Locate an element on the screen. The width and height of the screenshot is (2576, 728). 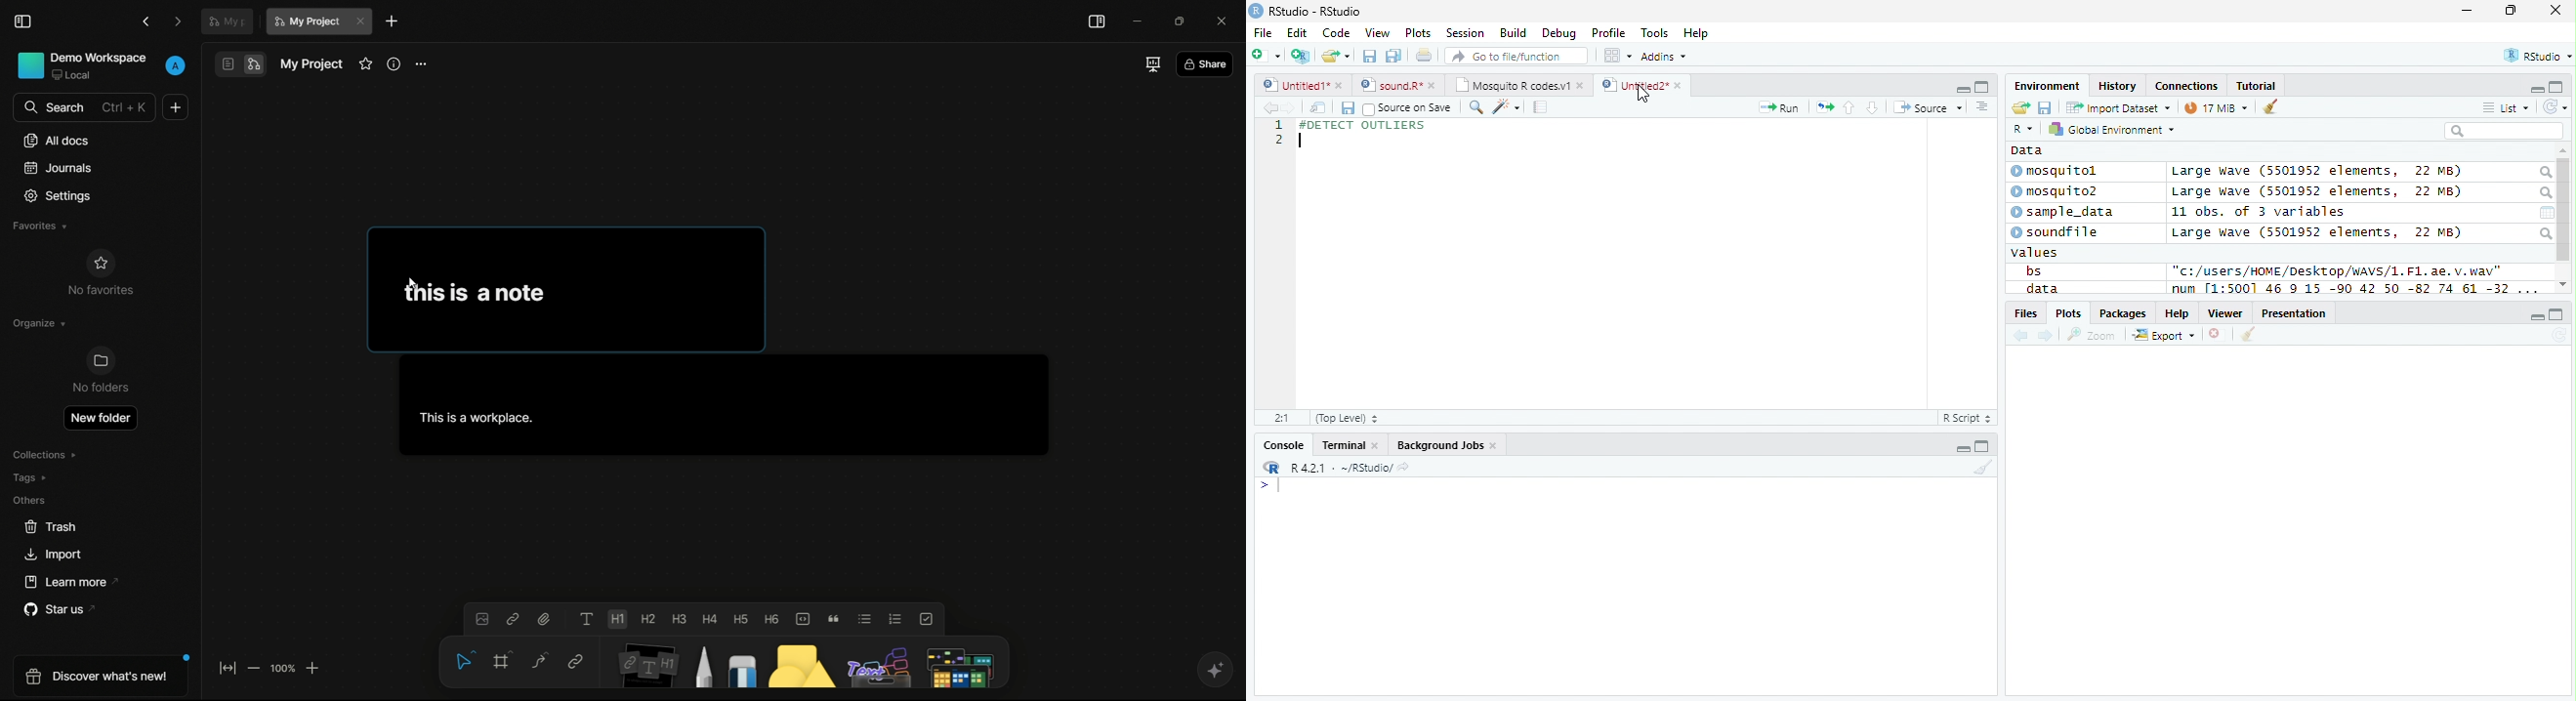
Show in new window is located at coordinates (1318, 108).